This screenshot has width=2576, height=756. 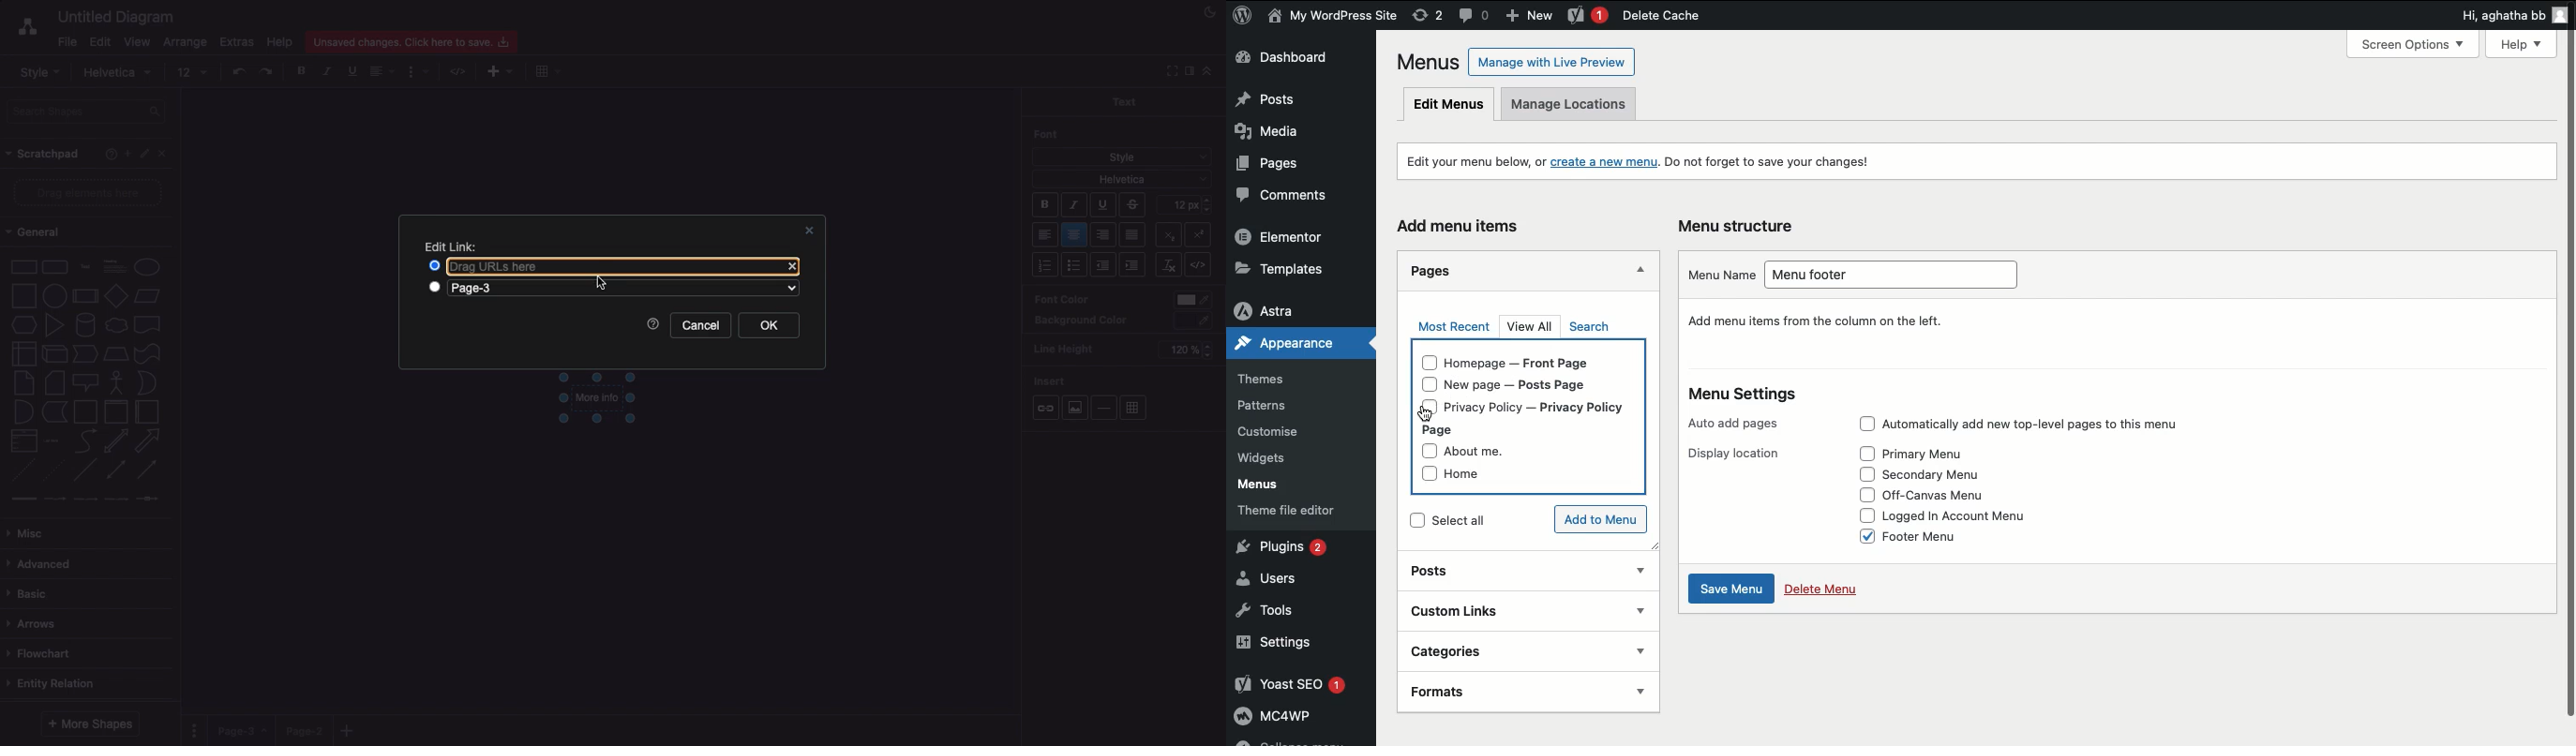 I want to click on Edit, so click(x=100, y=43).